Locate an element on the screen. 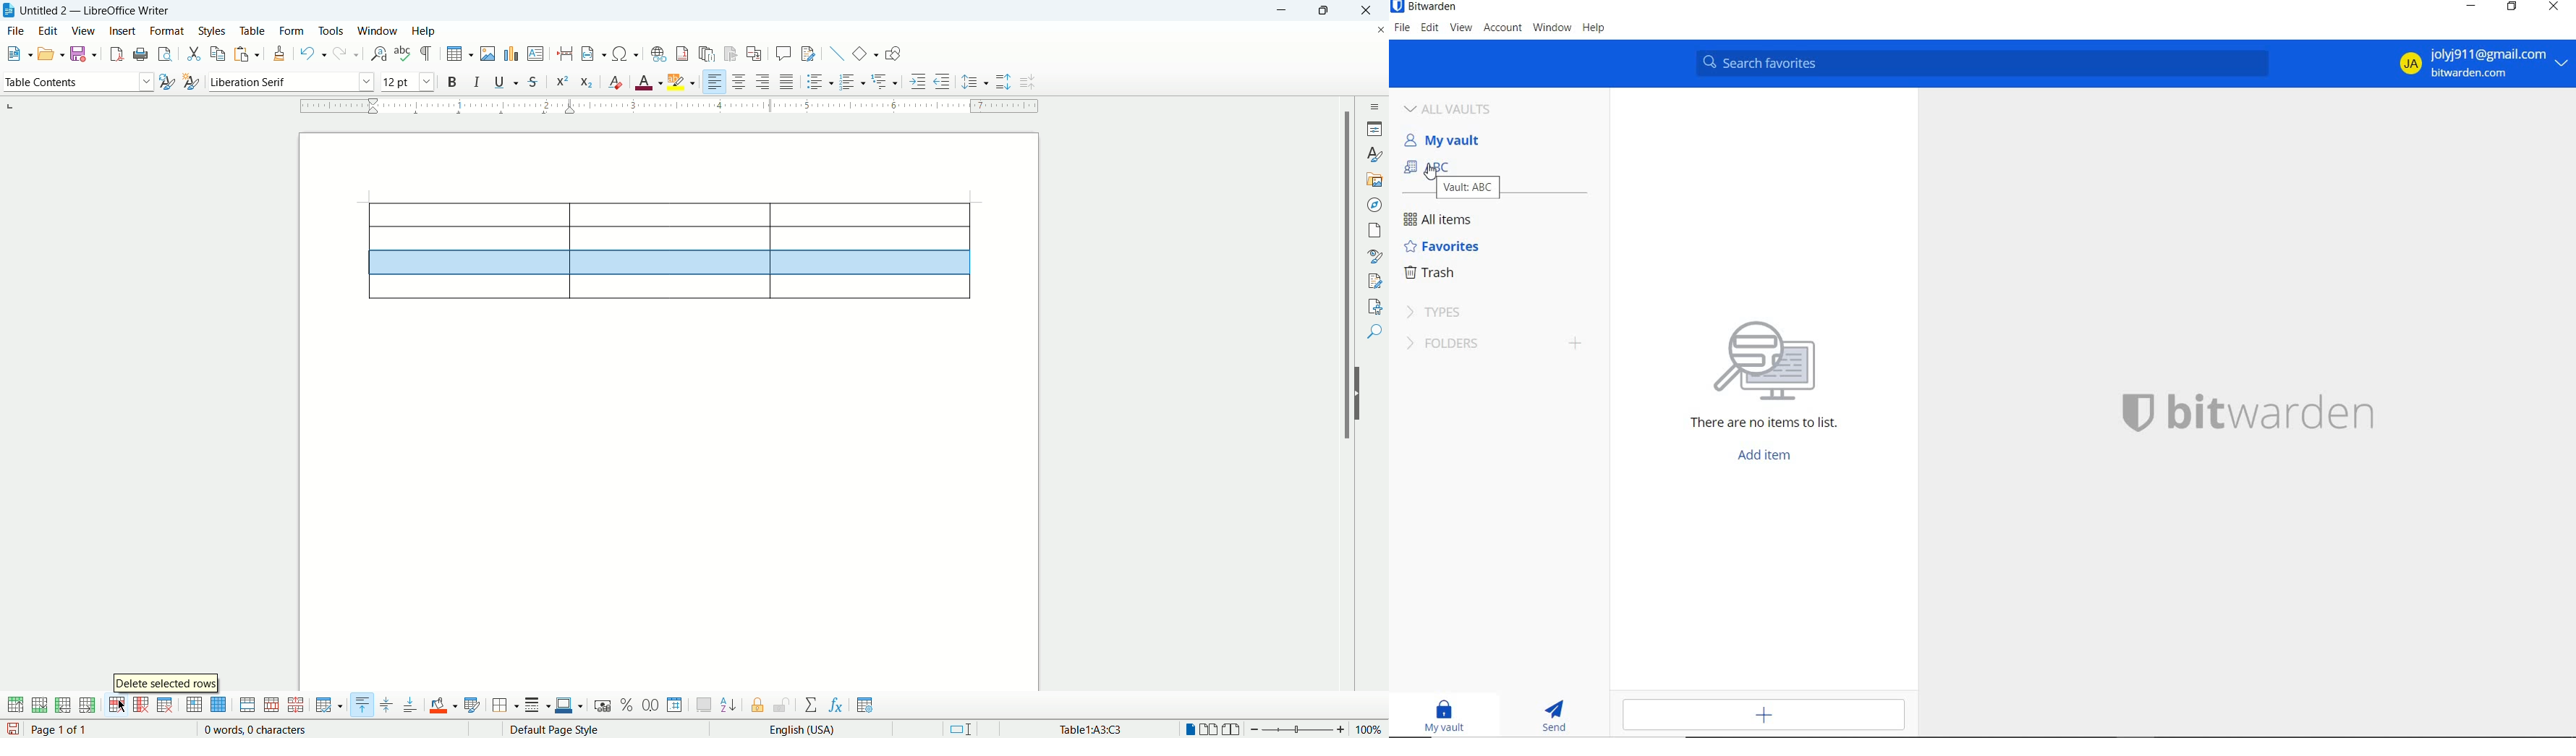 This screenshot has height=756, width=2576. save is located at coordinates (85, 55).